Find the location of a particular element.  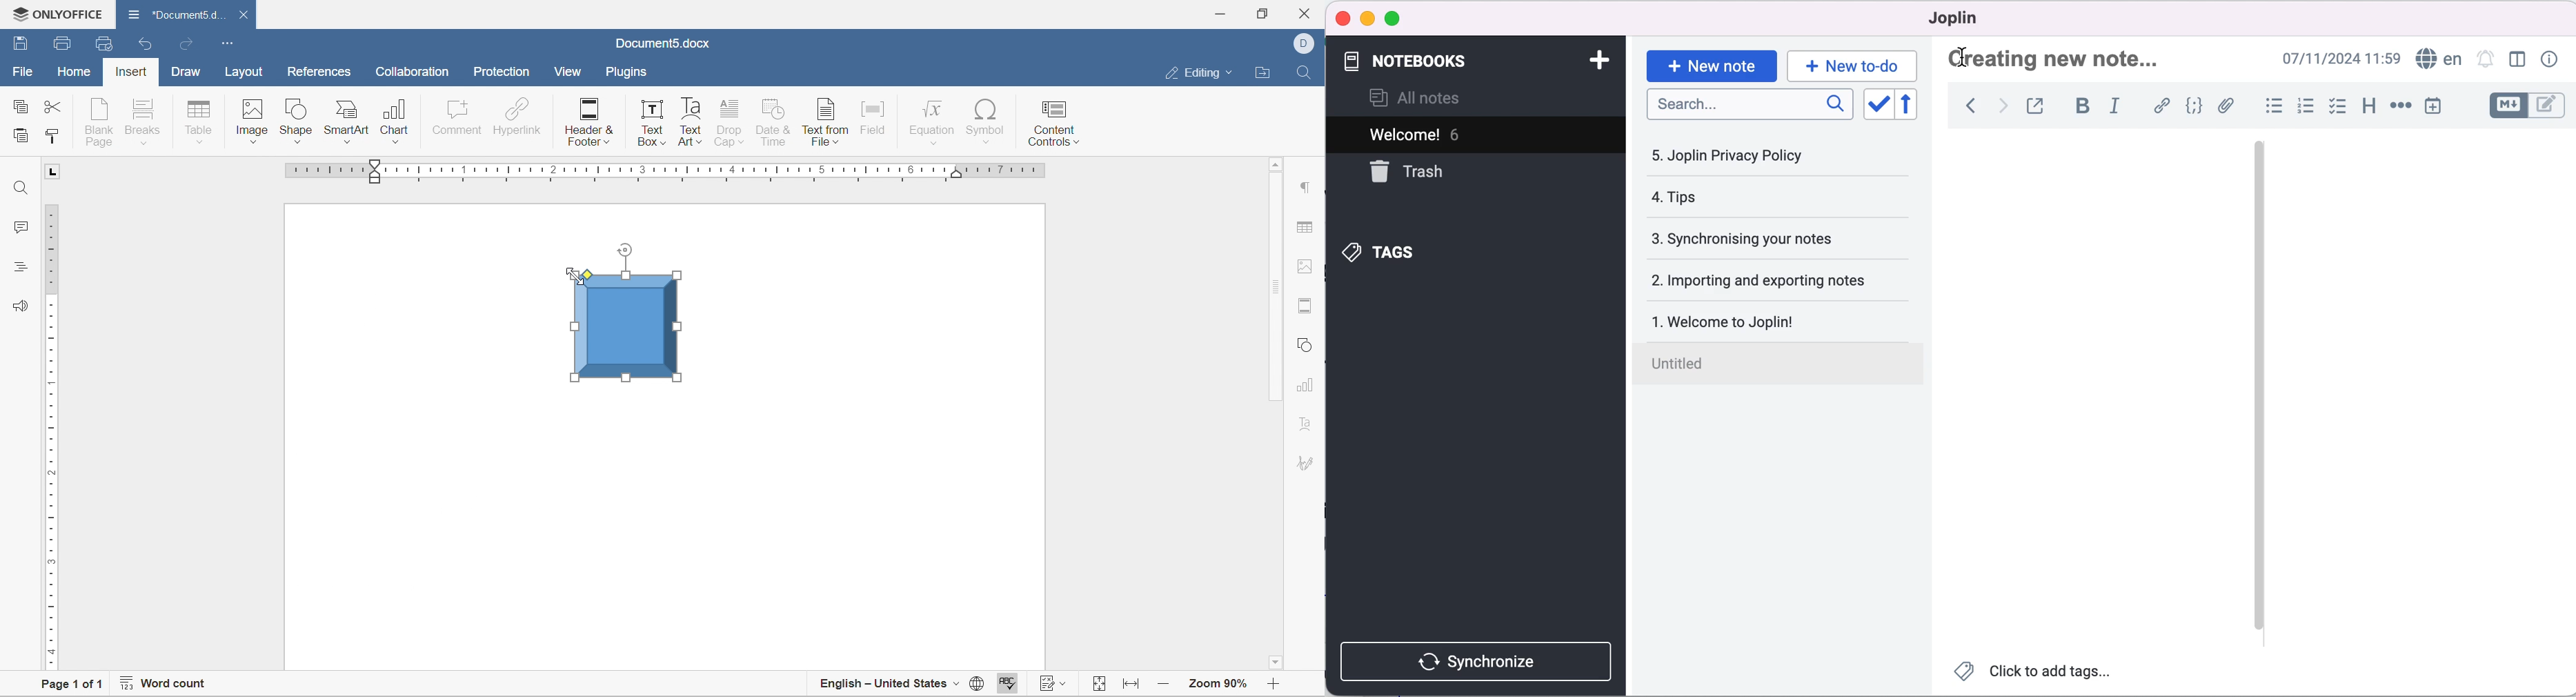

italic is located at coordinates (2114, 107).